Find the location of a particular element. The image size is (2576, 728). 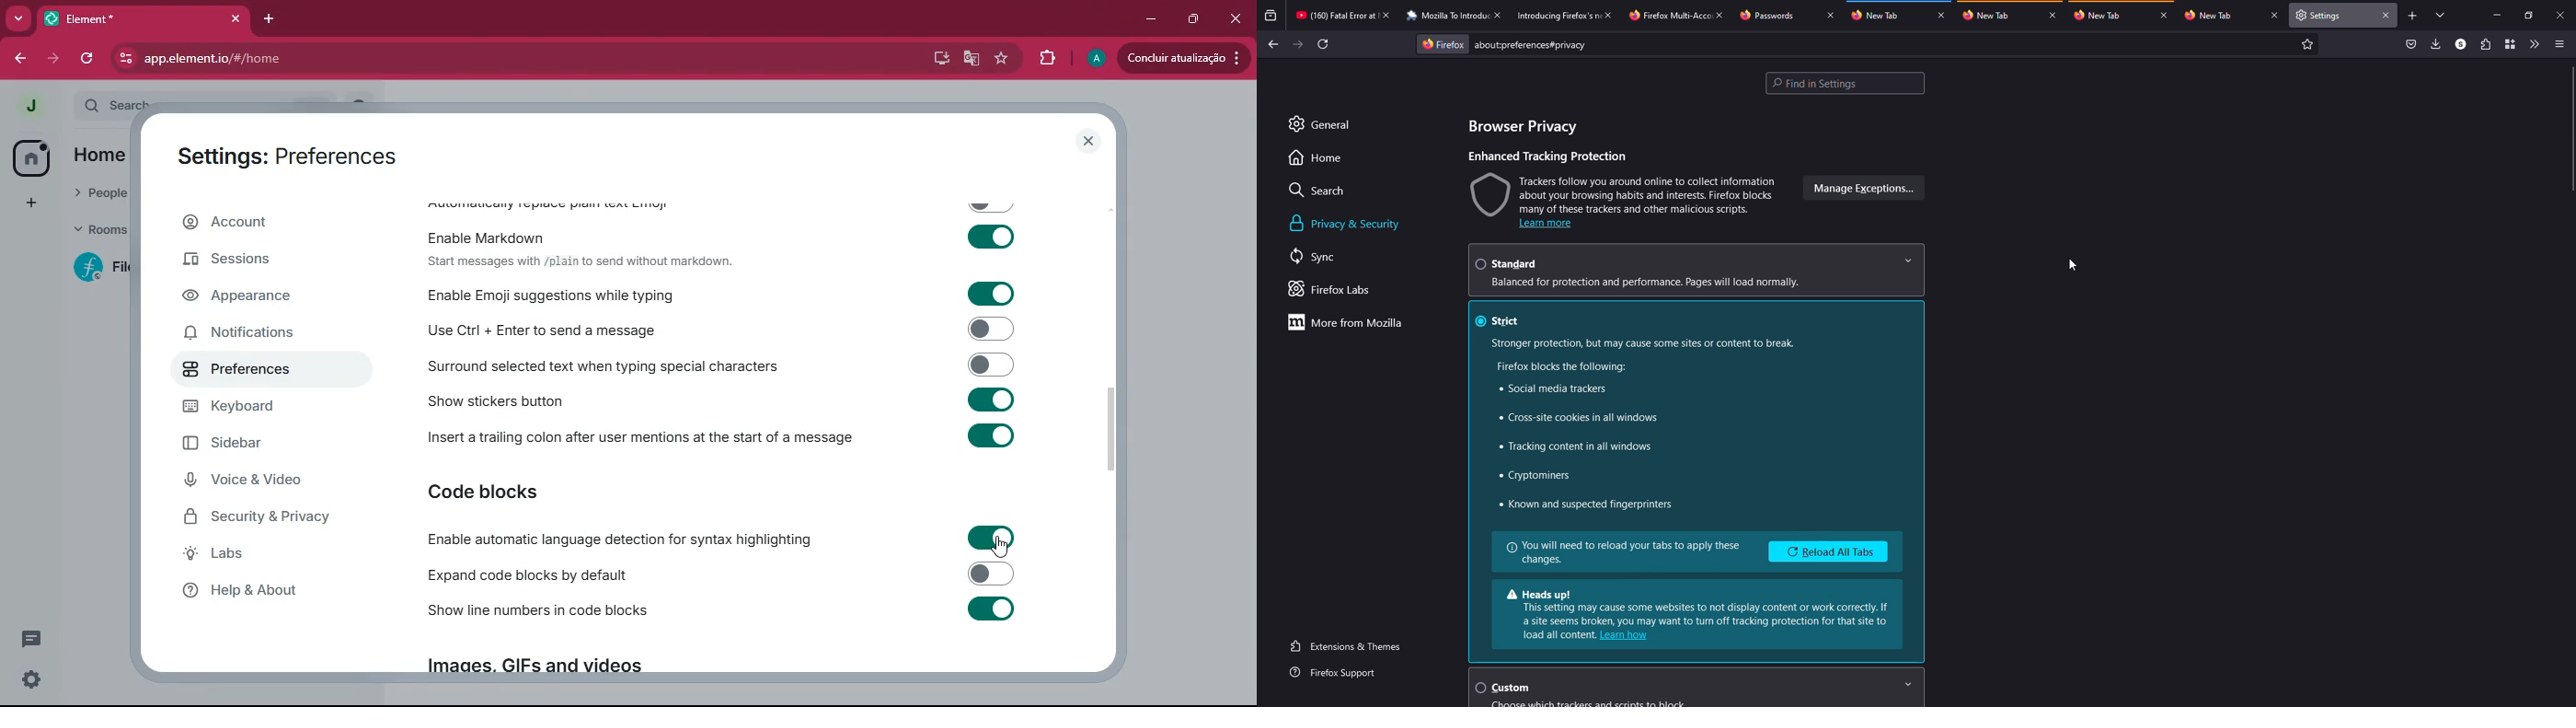

learn more is located at coordinates (1547, 224).